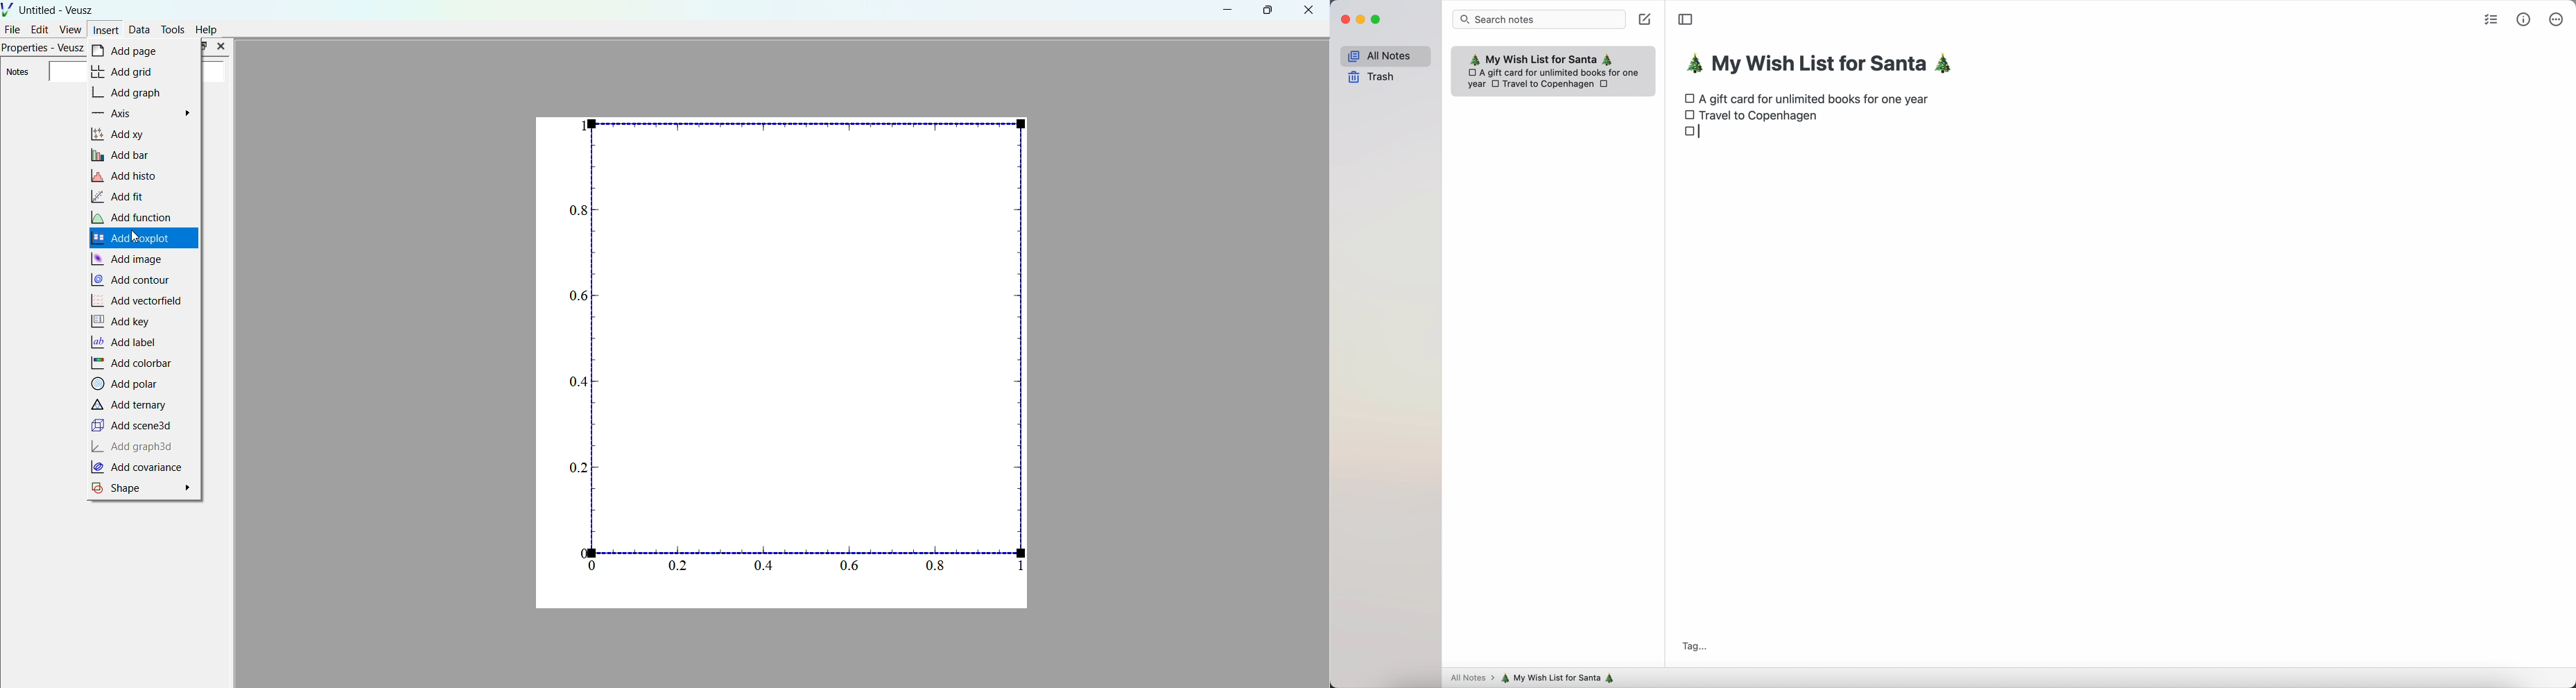 This screenshot has height=700, width=2576. I want to click on My wish list for Santa, so click(1541, 59).